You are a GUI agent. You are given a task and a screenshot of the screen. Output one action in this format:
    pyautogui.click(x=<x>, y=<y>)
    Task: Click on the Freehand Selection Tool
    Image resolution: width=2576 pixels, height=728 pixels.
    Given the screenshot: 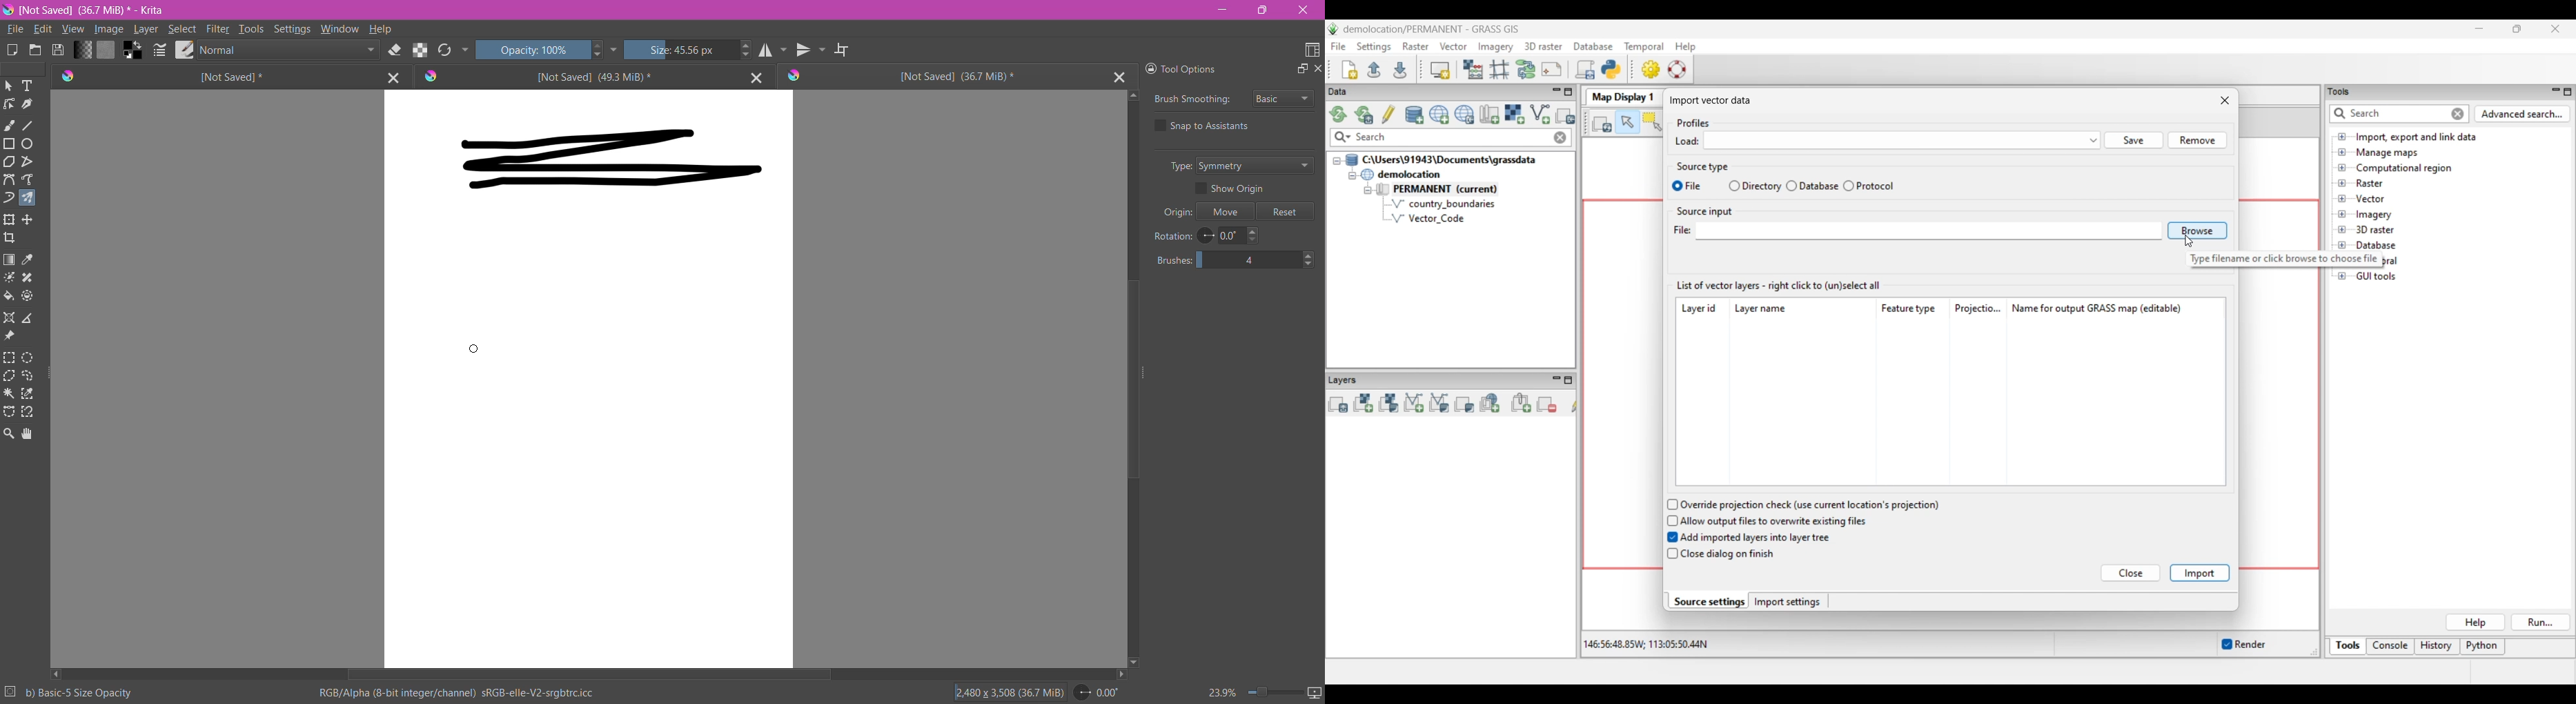 What is the action you would take?
    pyautogui.click(x=28, y=376)
    